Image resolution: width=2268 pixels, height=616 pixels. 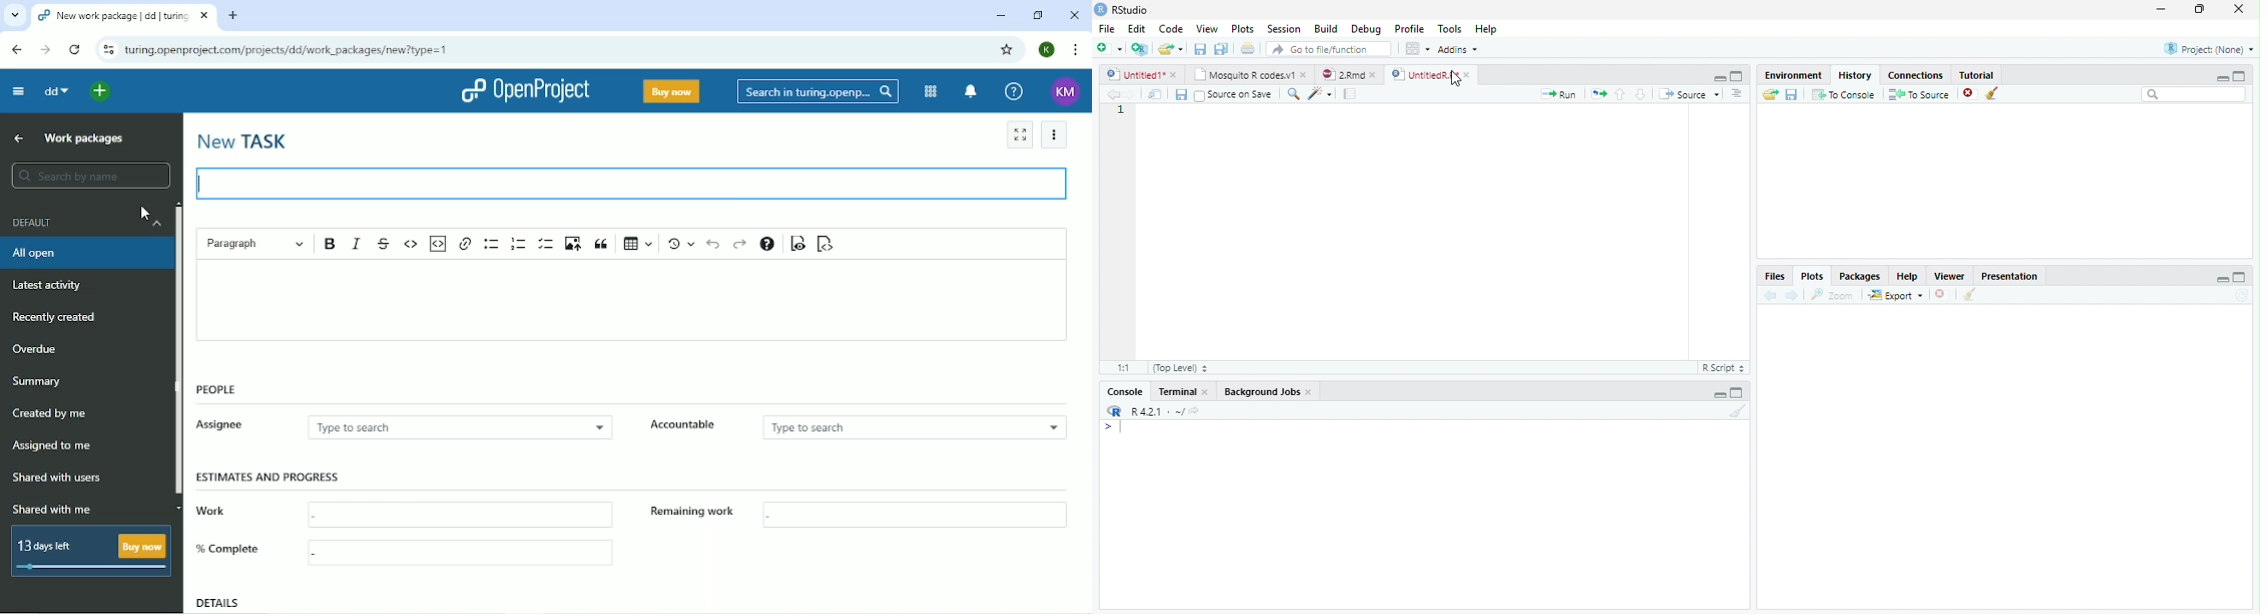 I want to click on Export, so click(x=1897, y=295).